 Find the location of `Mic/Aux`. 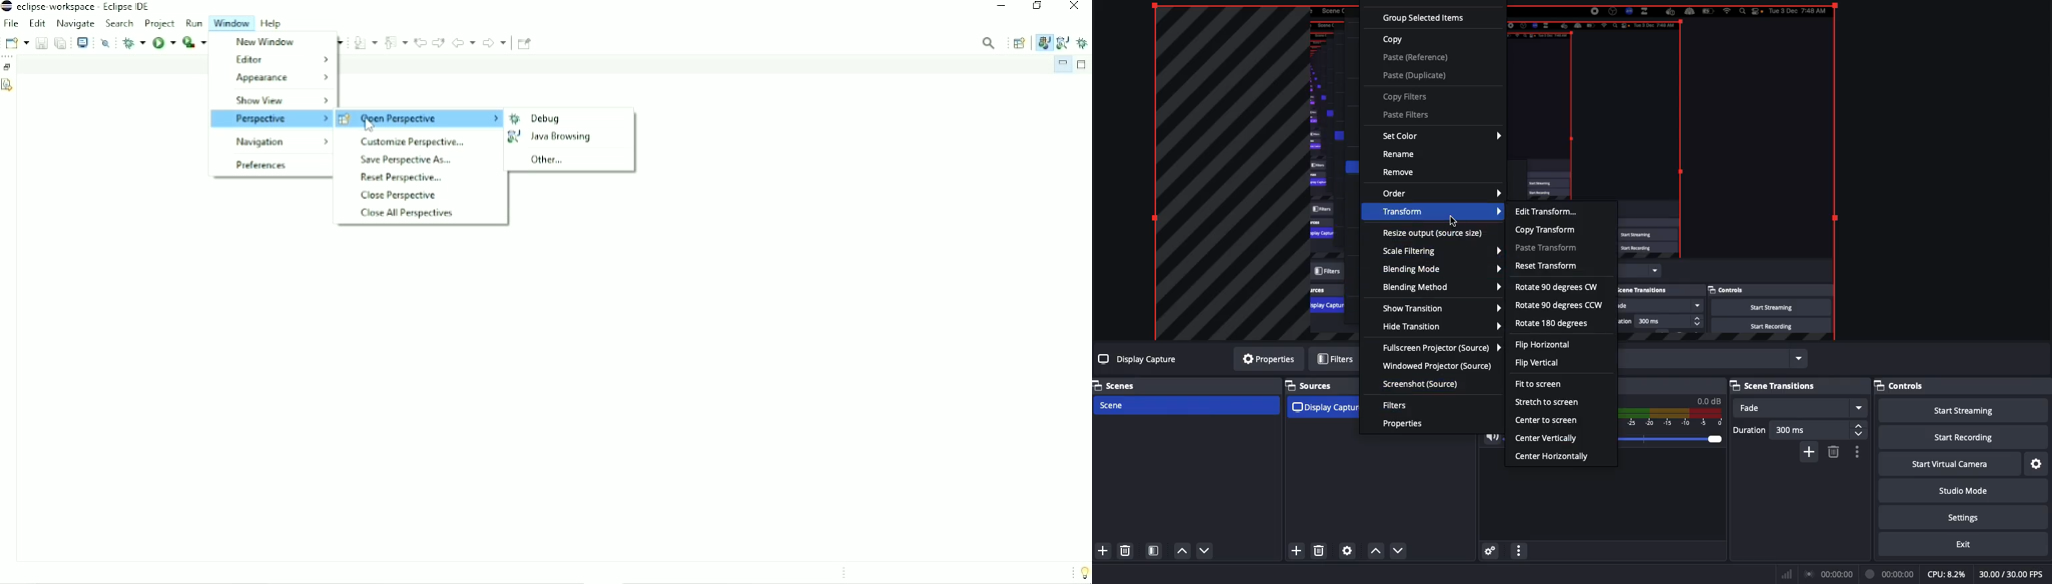

Mic/Aux is located at coordinates (1672, 410).